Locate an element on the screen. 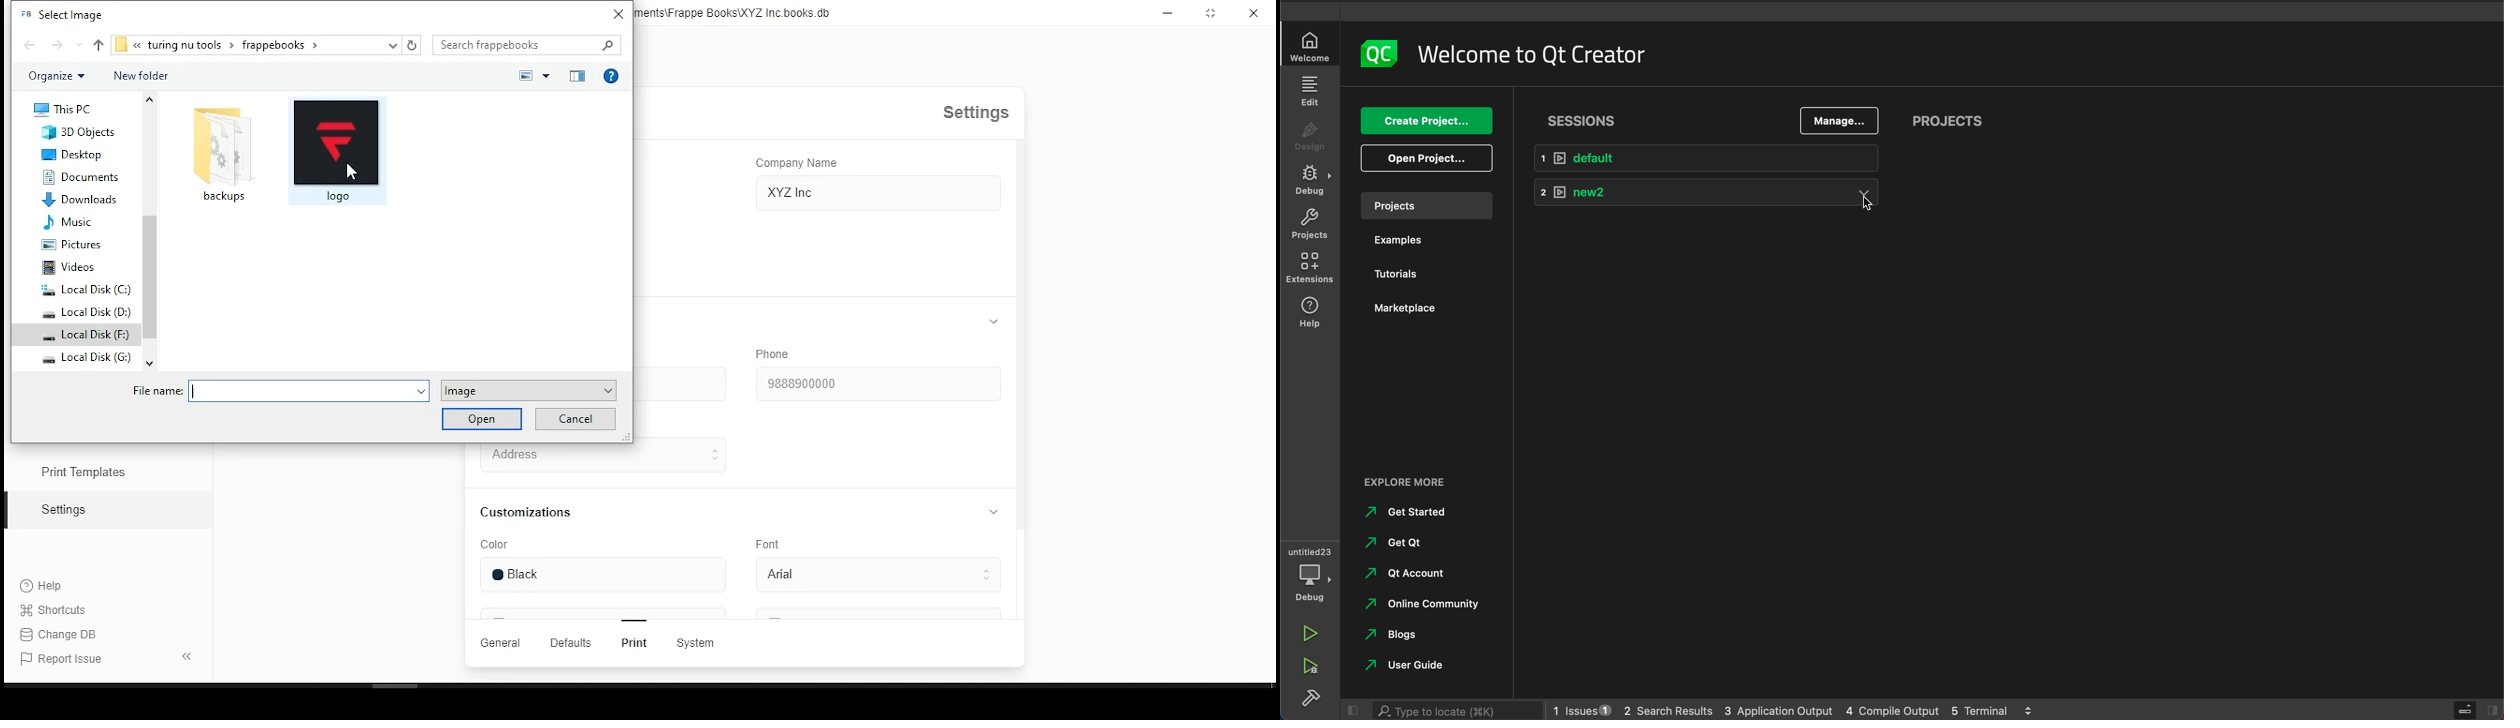  Settings is located at coordinates (972, 112).